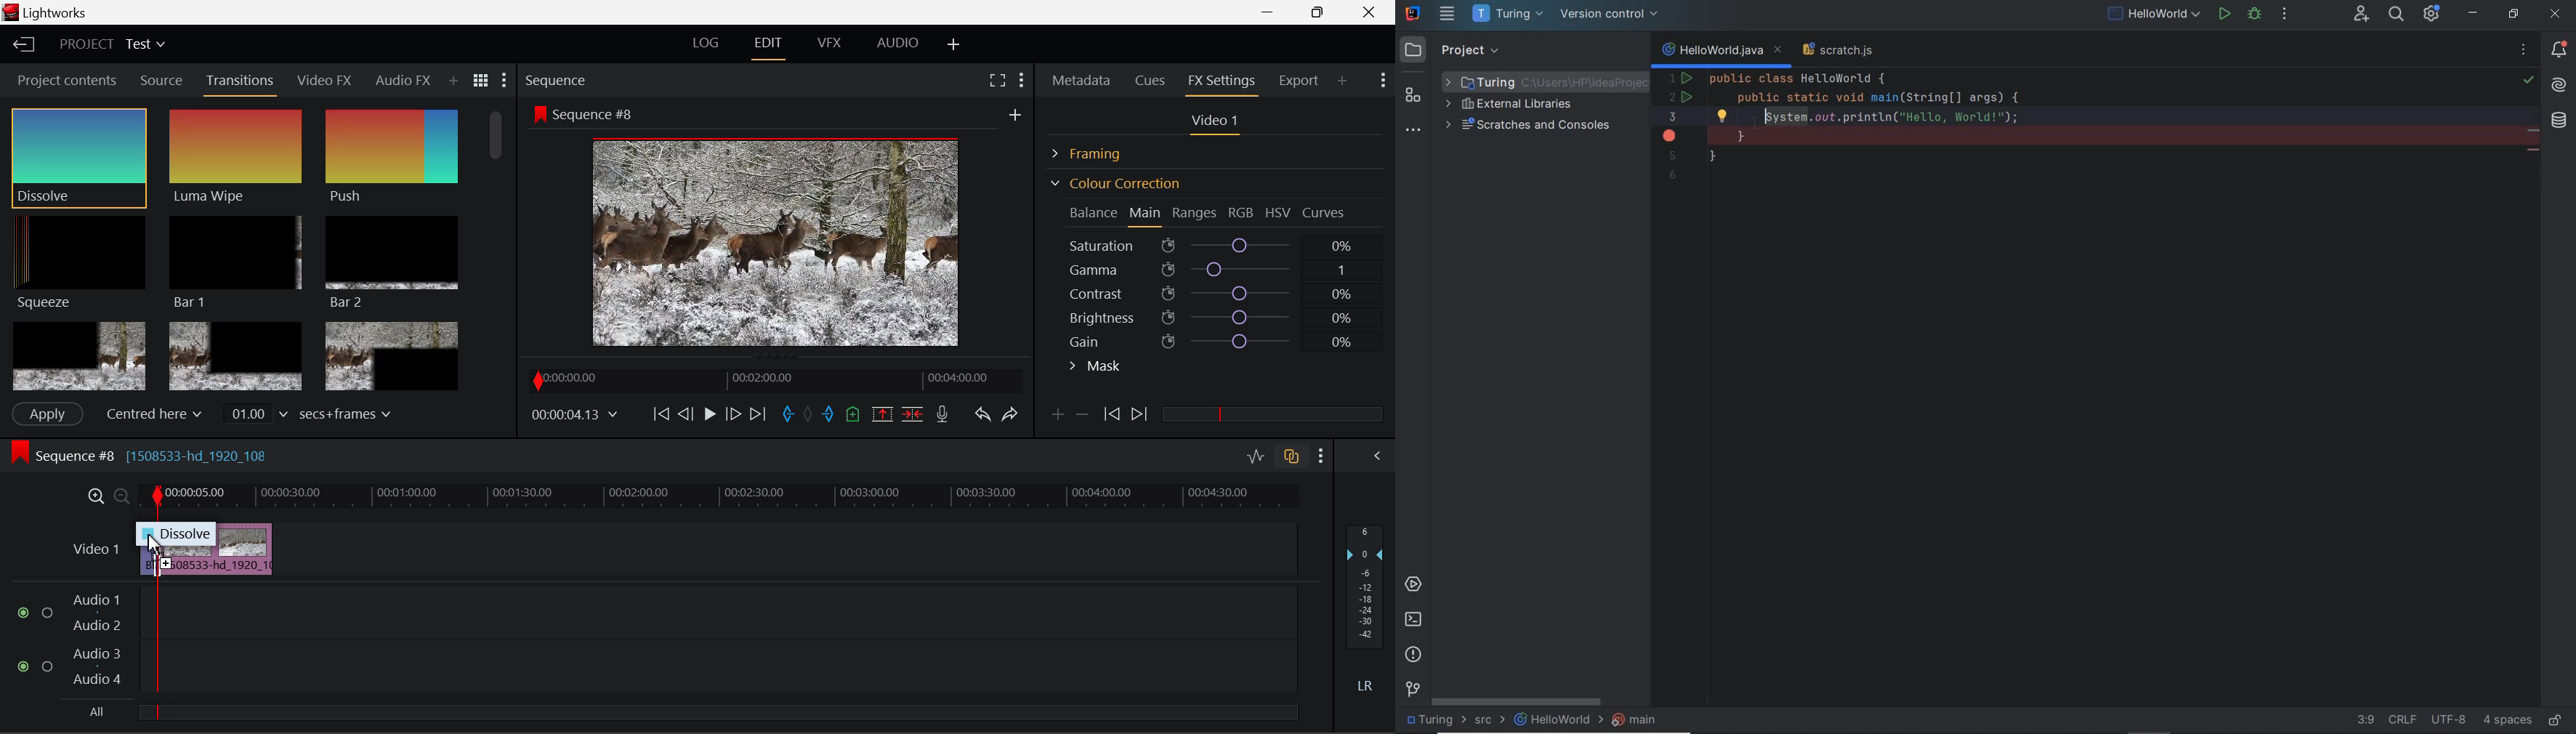 The height and width of the screenshot is (756, 2576). What do you see at coordinates (1321, 12) in the screenshot?
I see `Minimize` at bounding box center [1321, 12].